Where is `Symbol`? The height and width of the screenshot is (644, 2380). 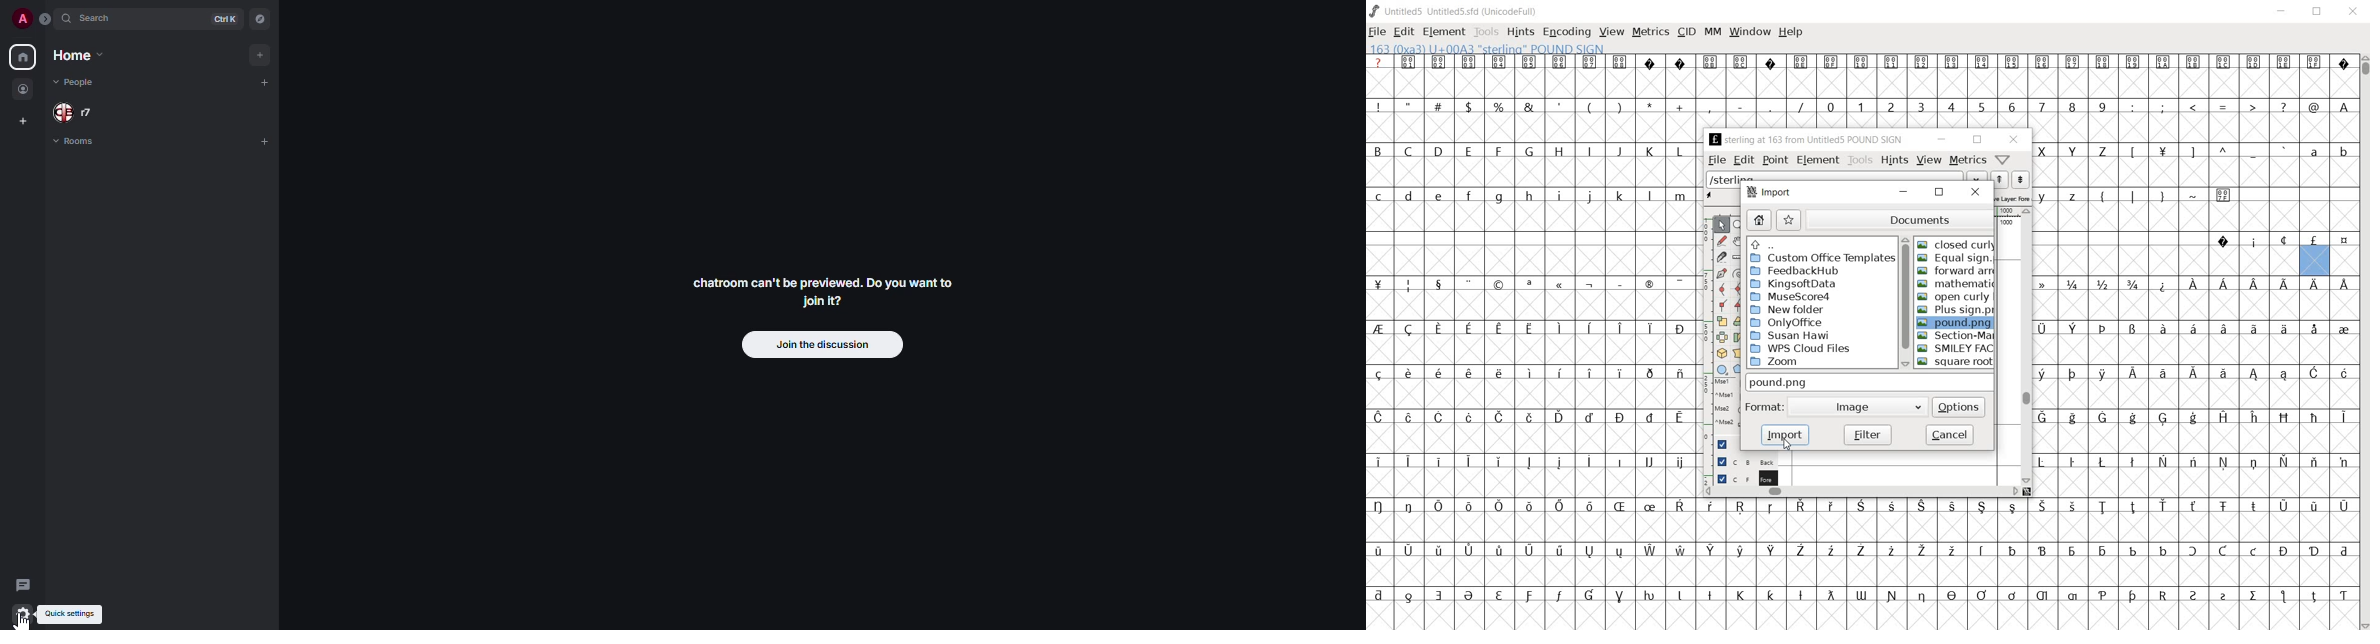
Symbol is located at coordinates (2254, 62).